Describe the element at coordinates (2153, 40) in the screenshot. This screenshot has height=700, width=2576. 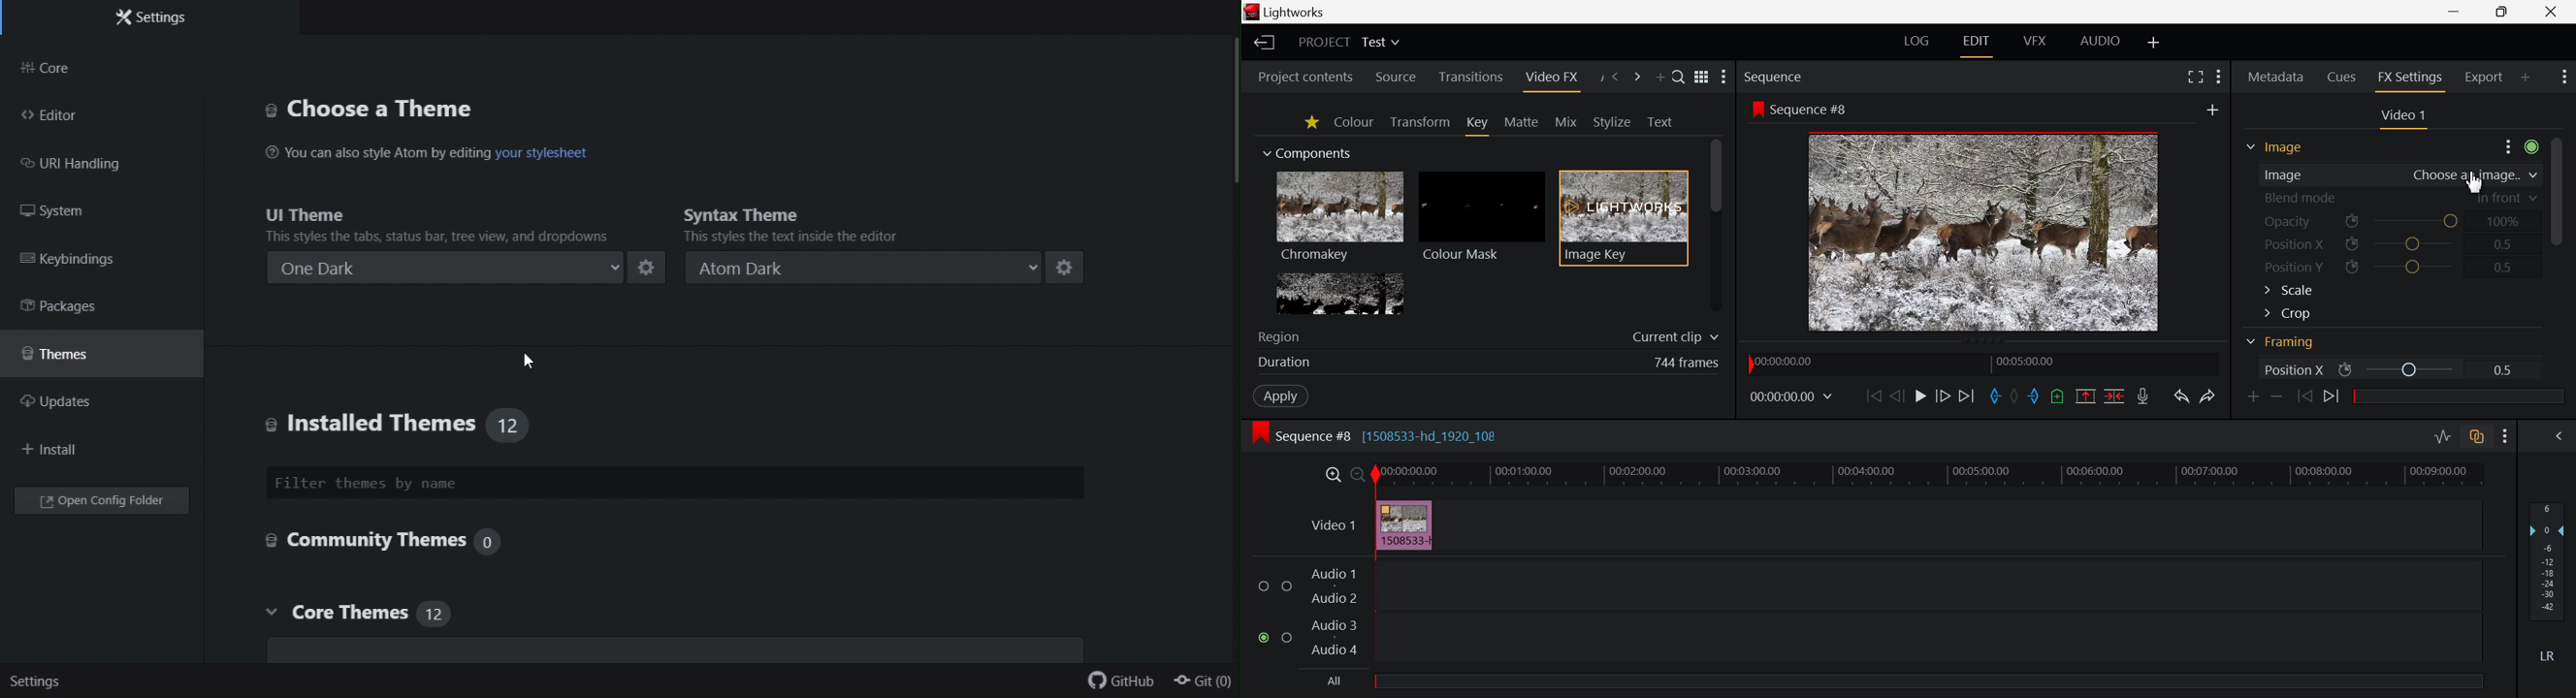
I see `Add Layout` at that location.